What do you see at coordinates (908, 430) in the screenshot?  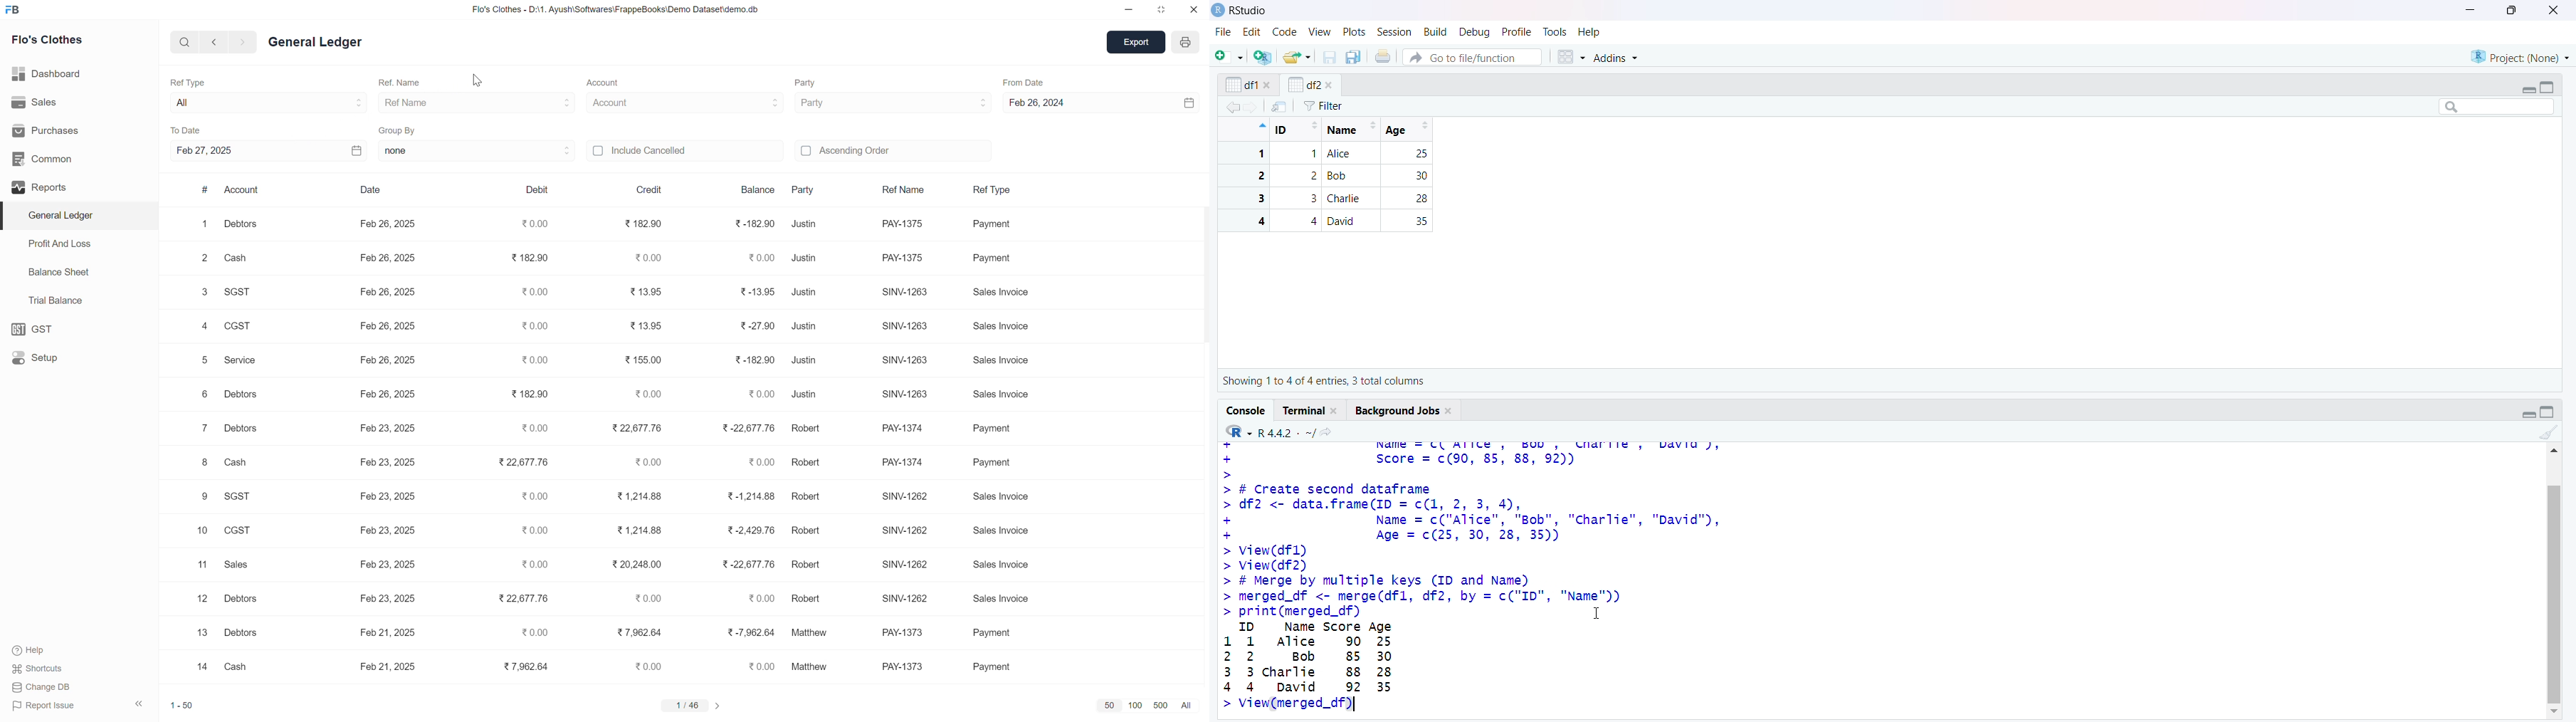 I see `pay-1374` at bounding box center [908, 430].